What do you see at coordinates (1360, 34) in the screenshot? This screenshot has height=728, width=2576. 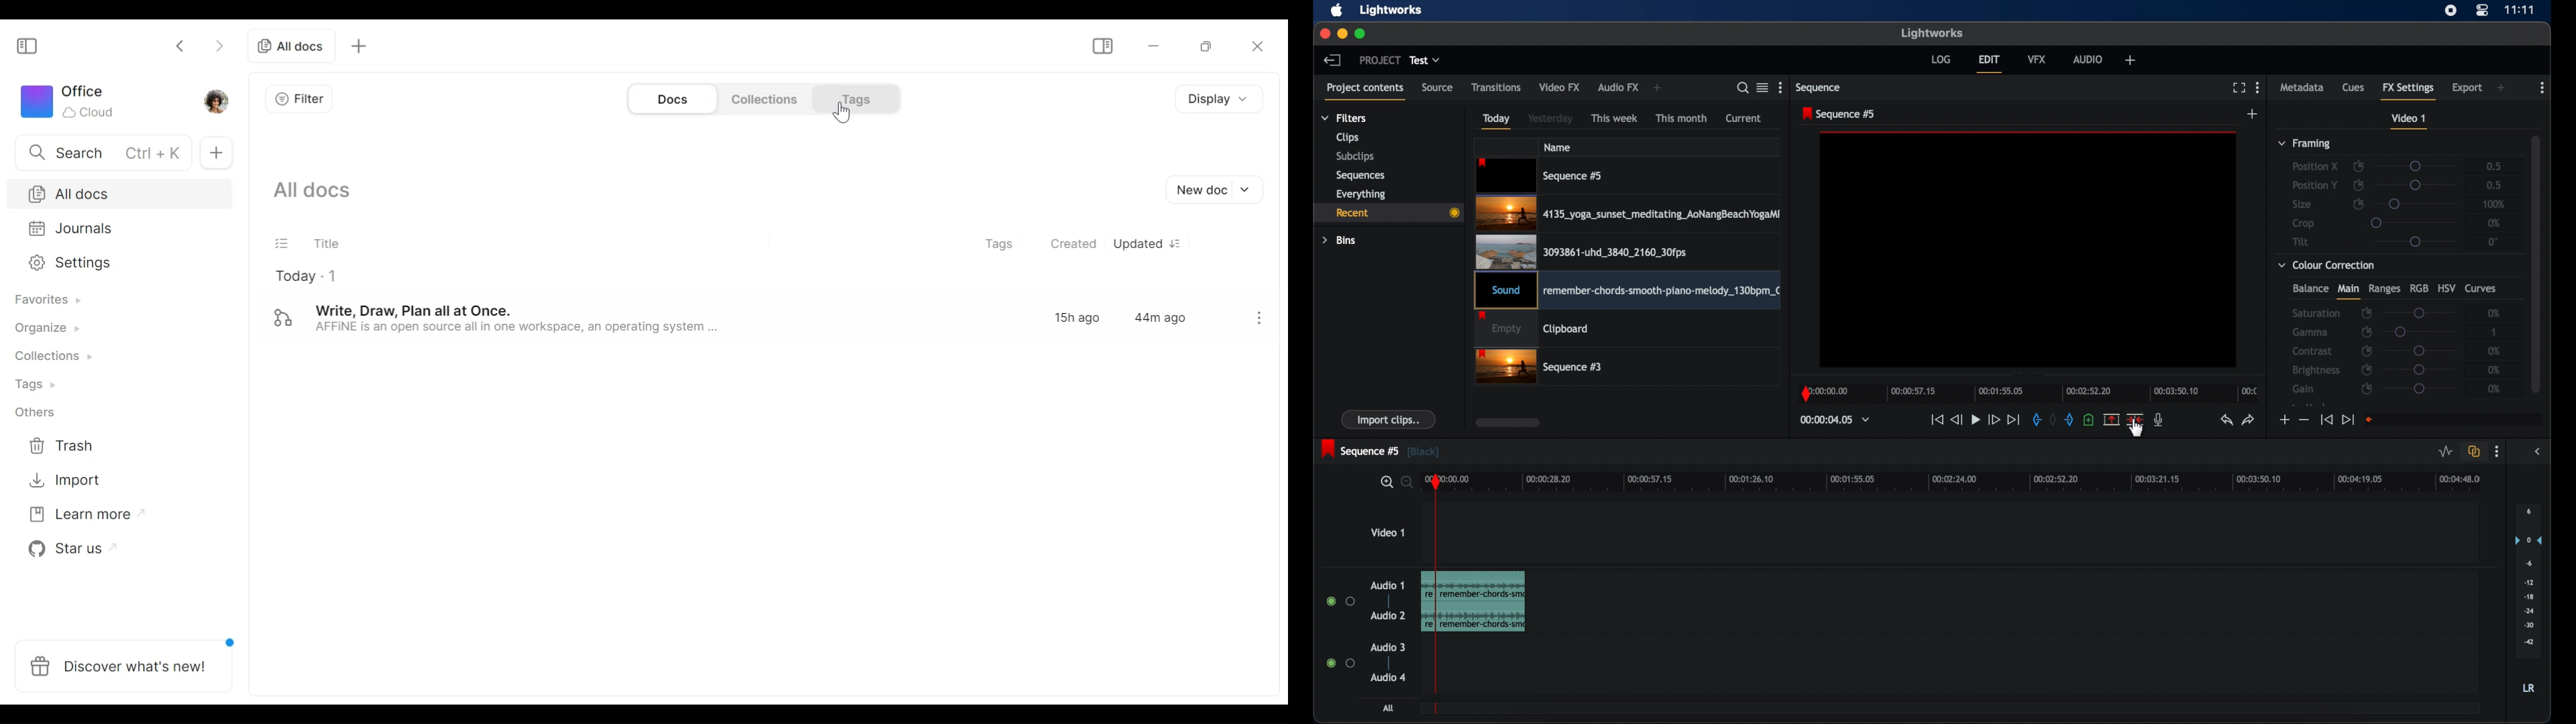 I see `maximize` at bounding box center [1360, 34].